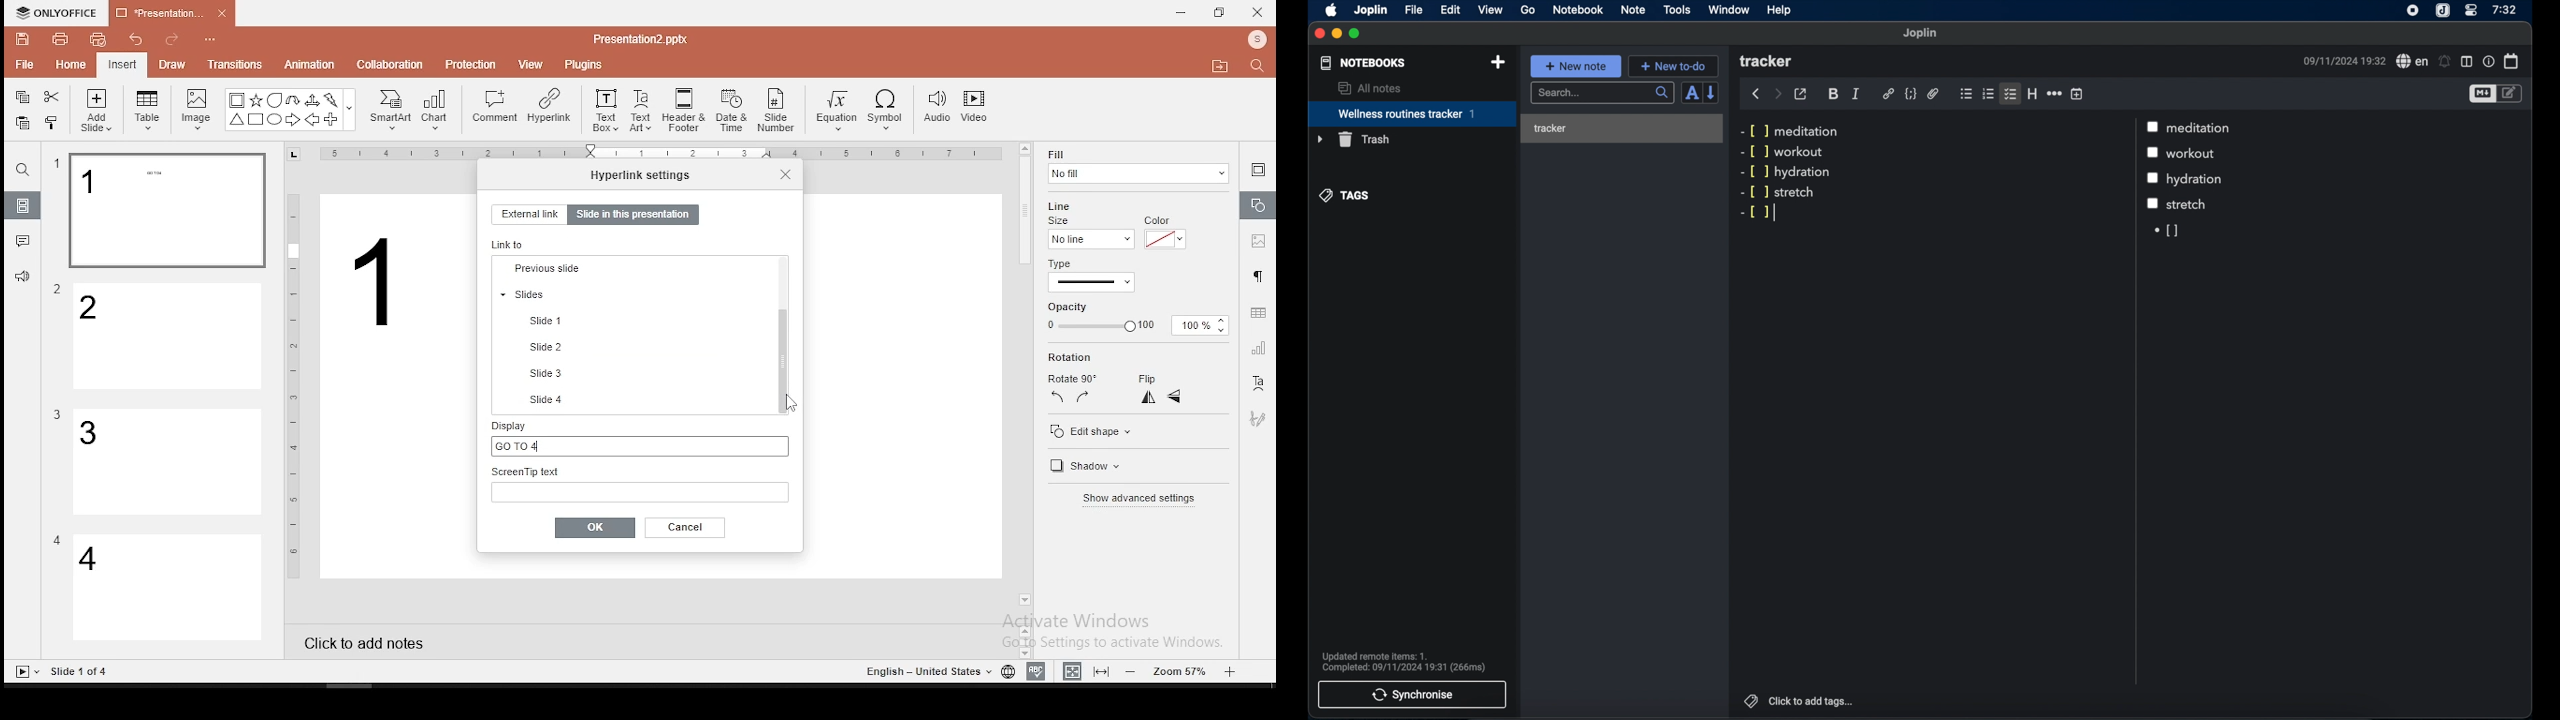  What do you see at coordinates (1257, 348) in the screenshot?
I see `chart settings` at bounding box center [1257, 348].